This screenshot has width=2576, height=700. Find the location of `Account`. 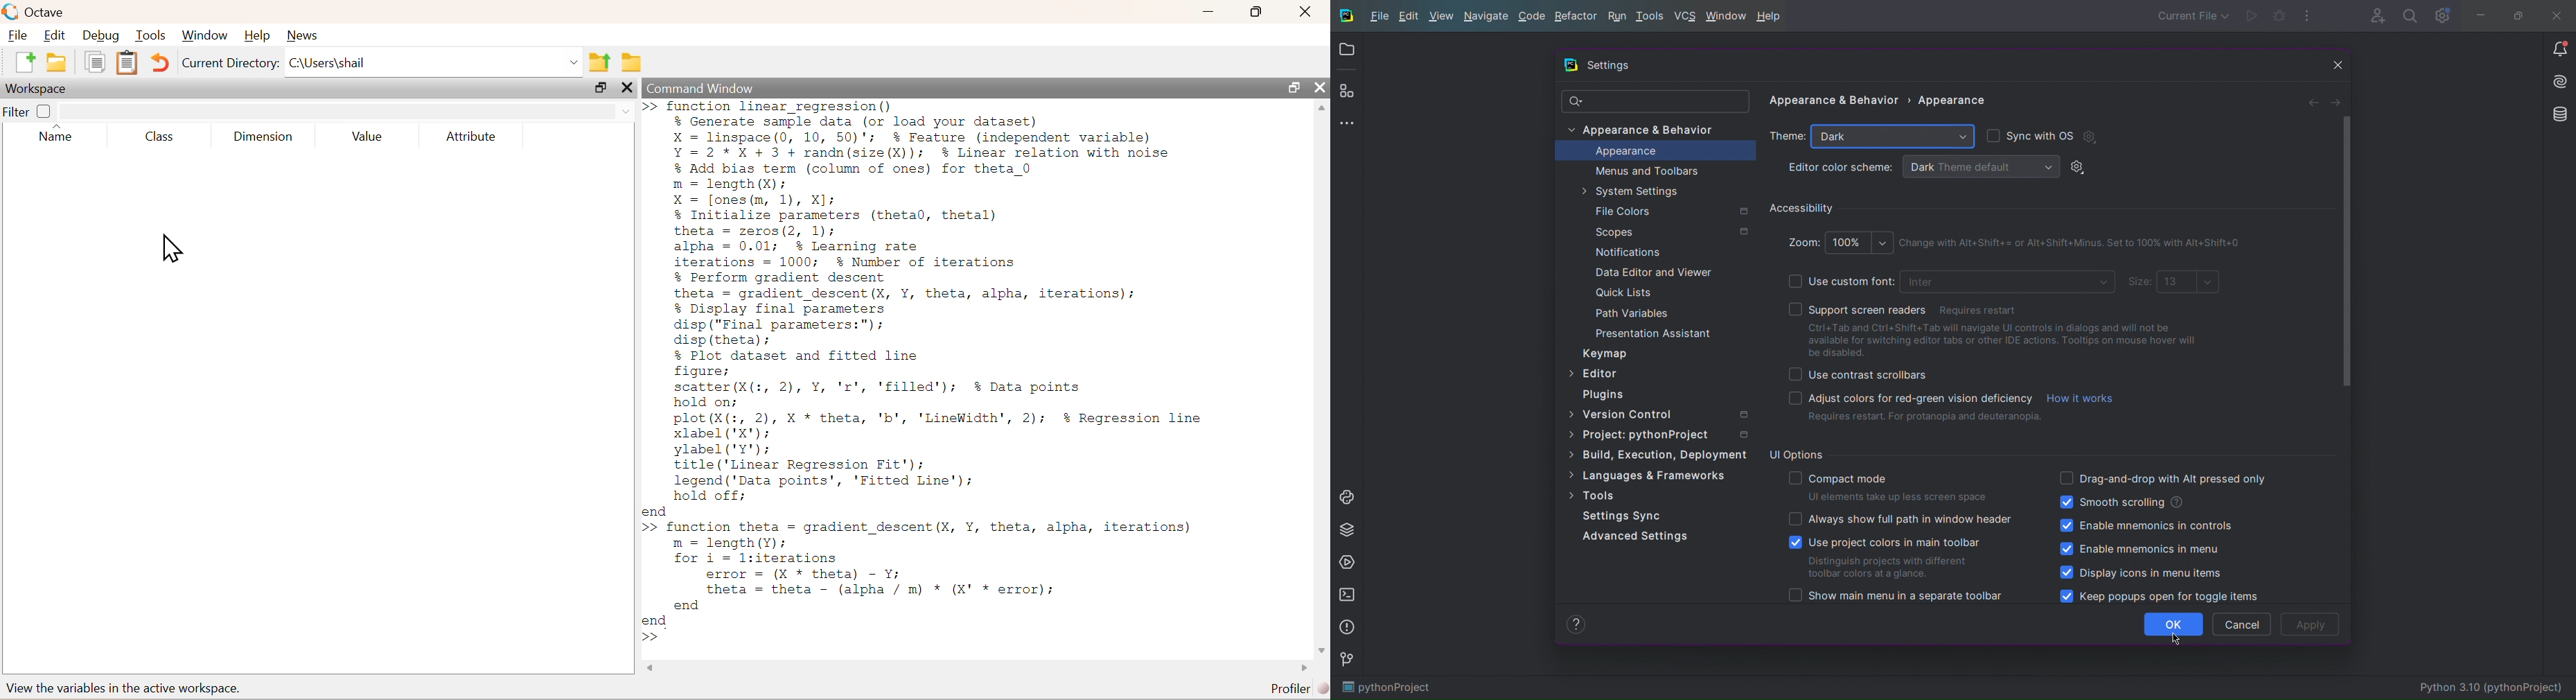

Account is located at coordinates (2374, 14).